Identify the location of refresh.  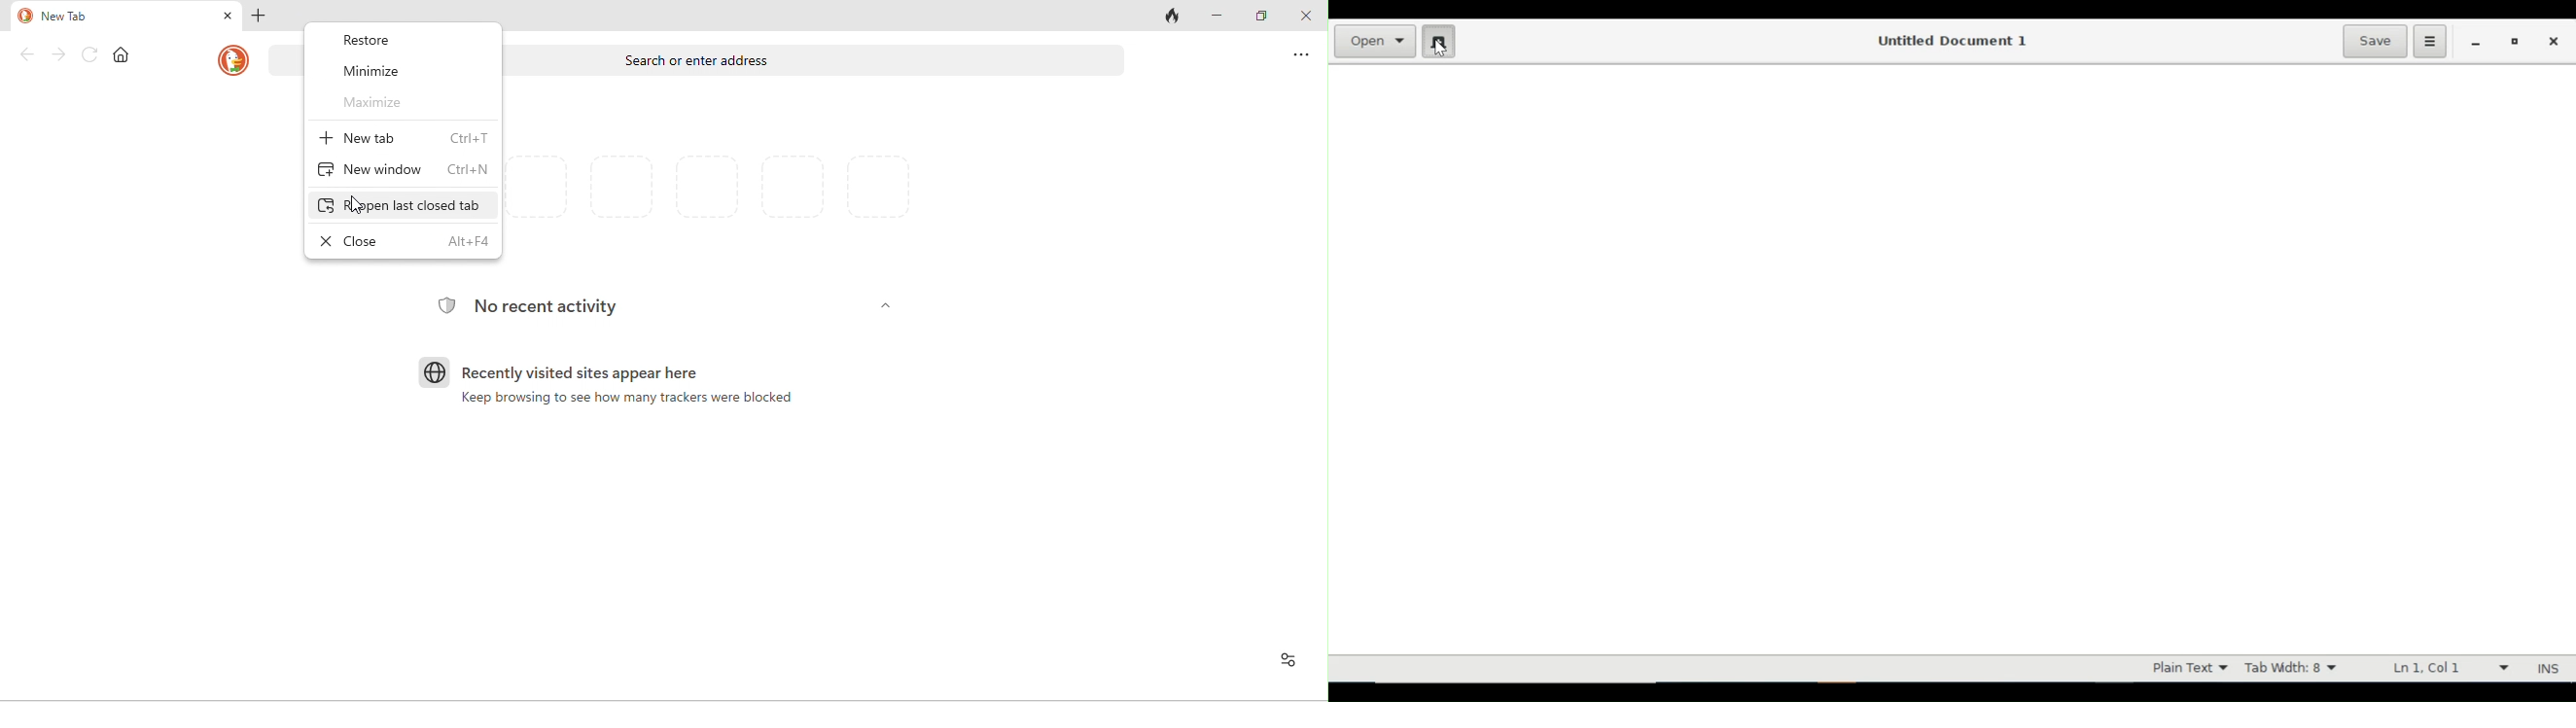
(88, 54).